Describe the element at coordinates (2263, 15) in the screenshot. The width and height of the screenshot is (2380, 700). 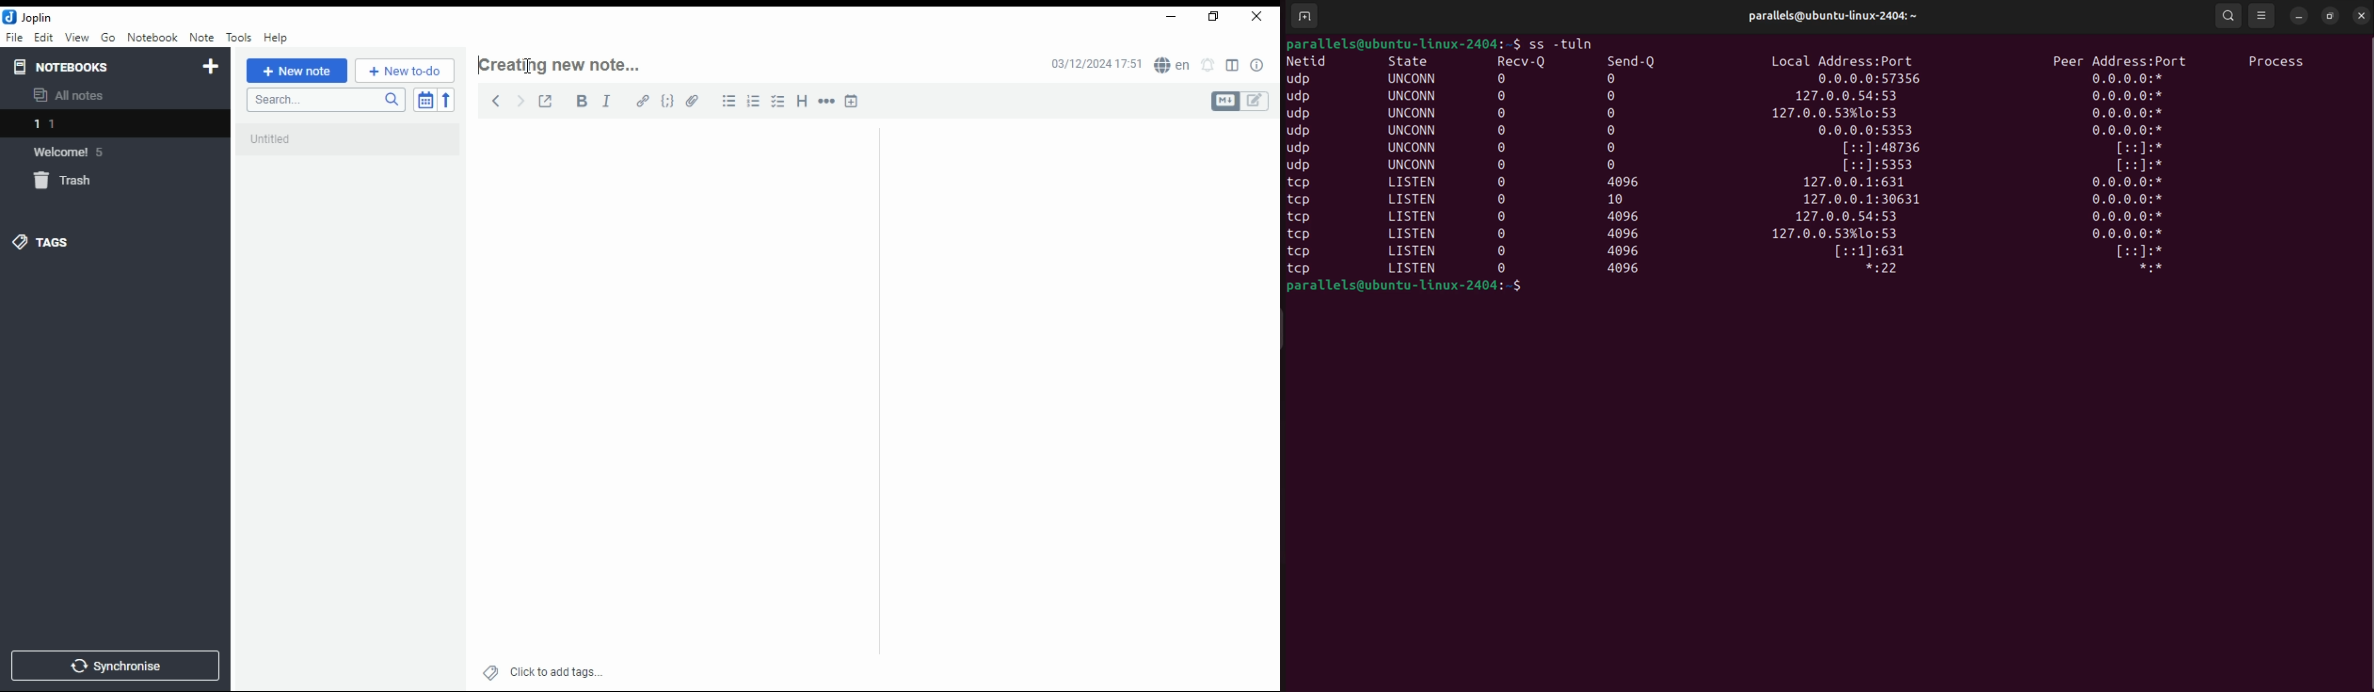
I see `view options` at that location.